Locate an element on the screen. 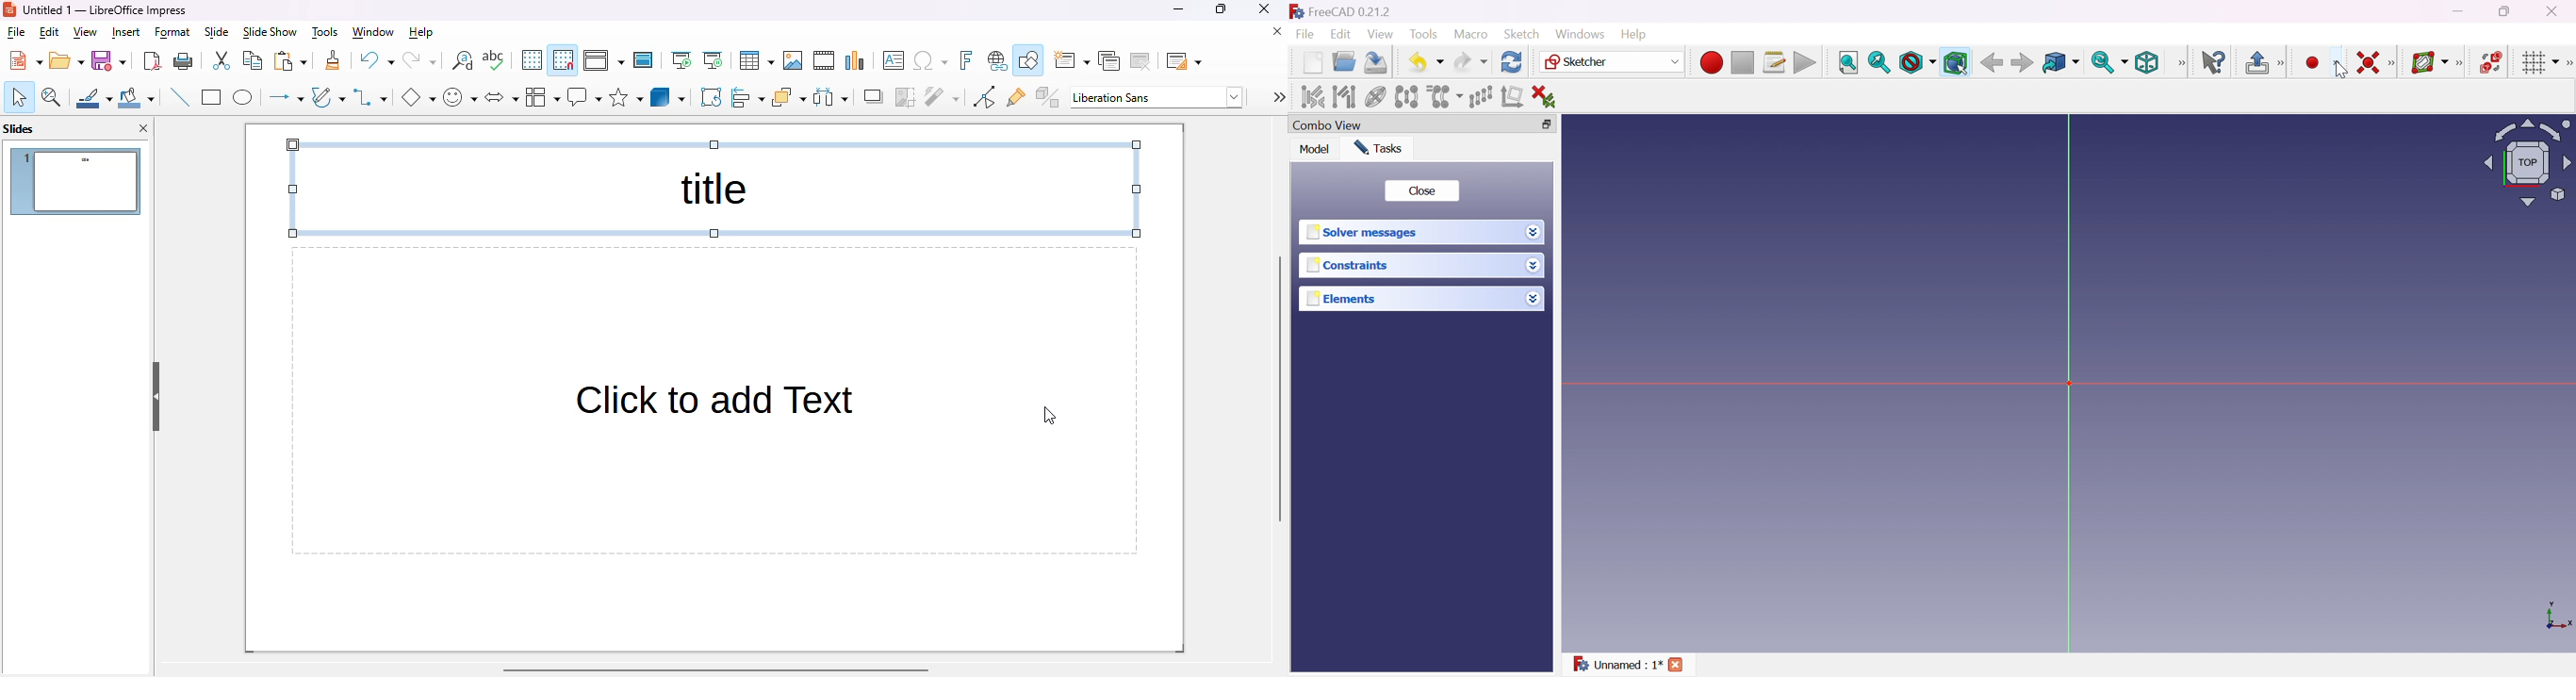 The width and height of the screenshot is (2576, 700). Unnamed : 1* is located at coordinates (1617, 663).